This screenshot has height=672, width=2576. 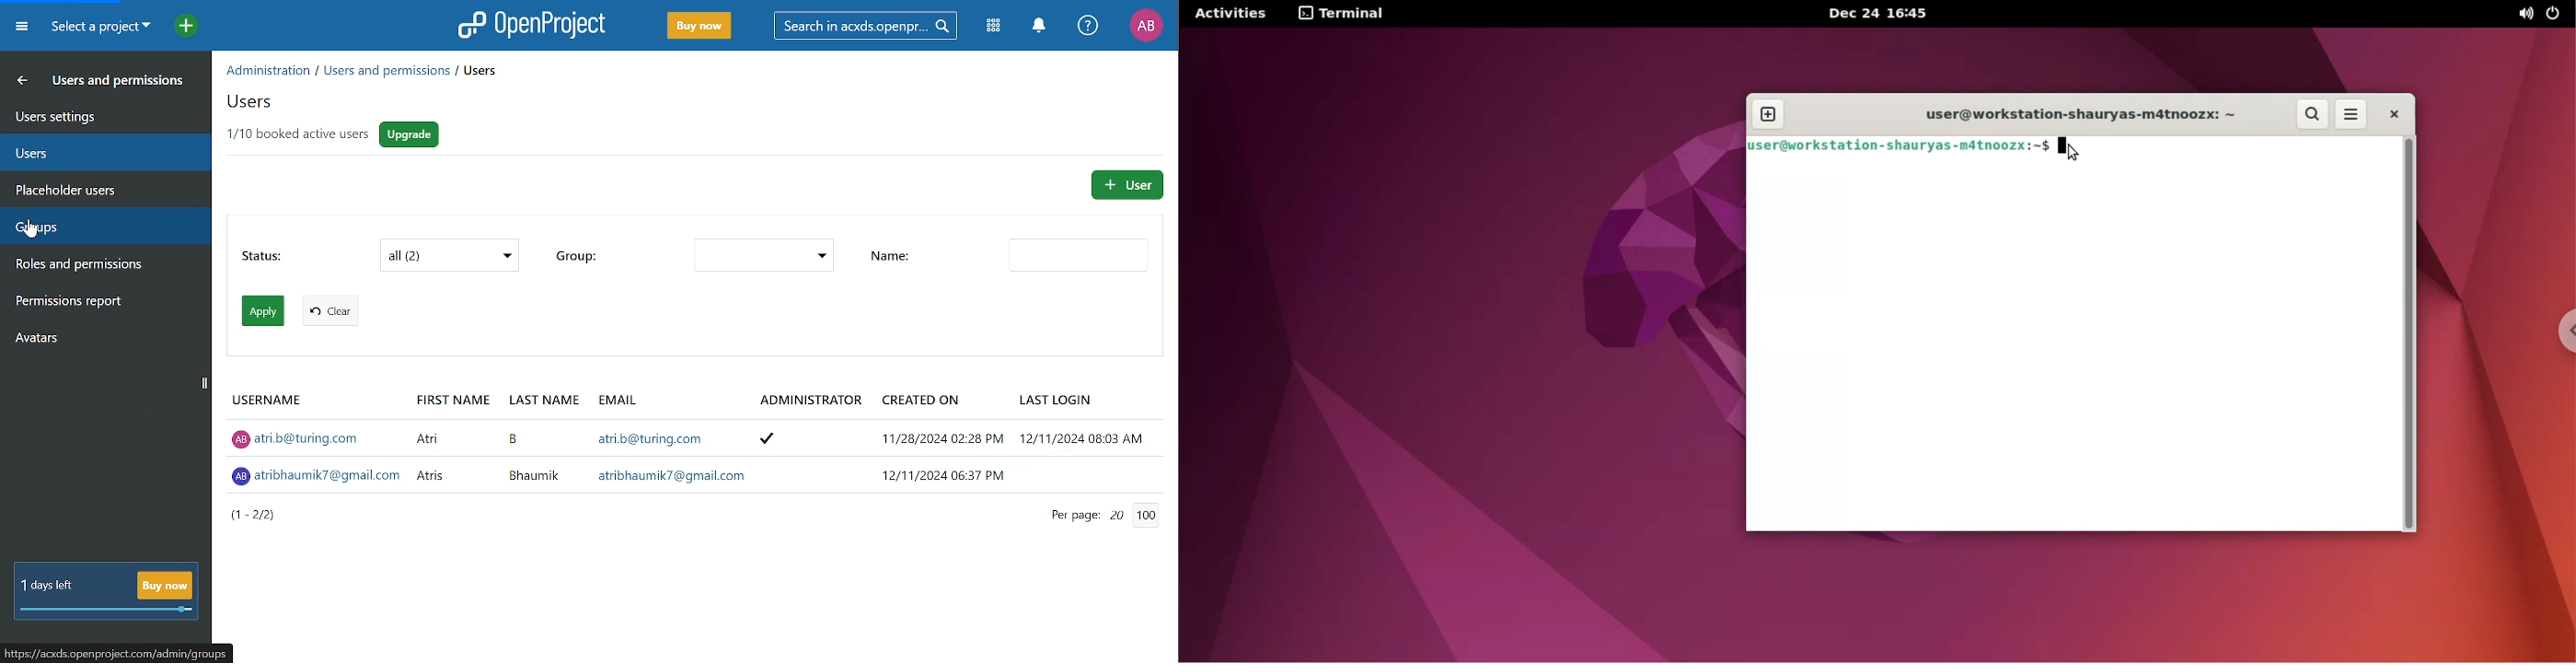 What do you see at coordinates (433, 458) in the screenshot?
I see `firstnames` at bounding box center [433, 458].